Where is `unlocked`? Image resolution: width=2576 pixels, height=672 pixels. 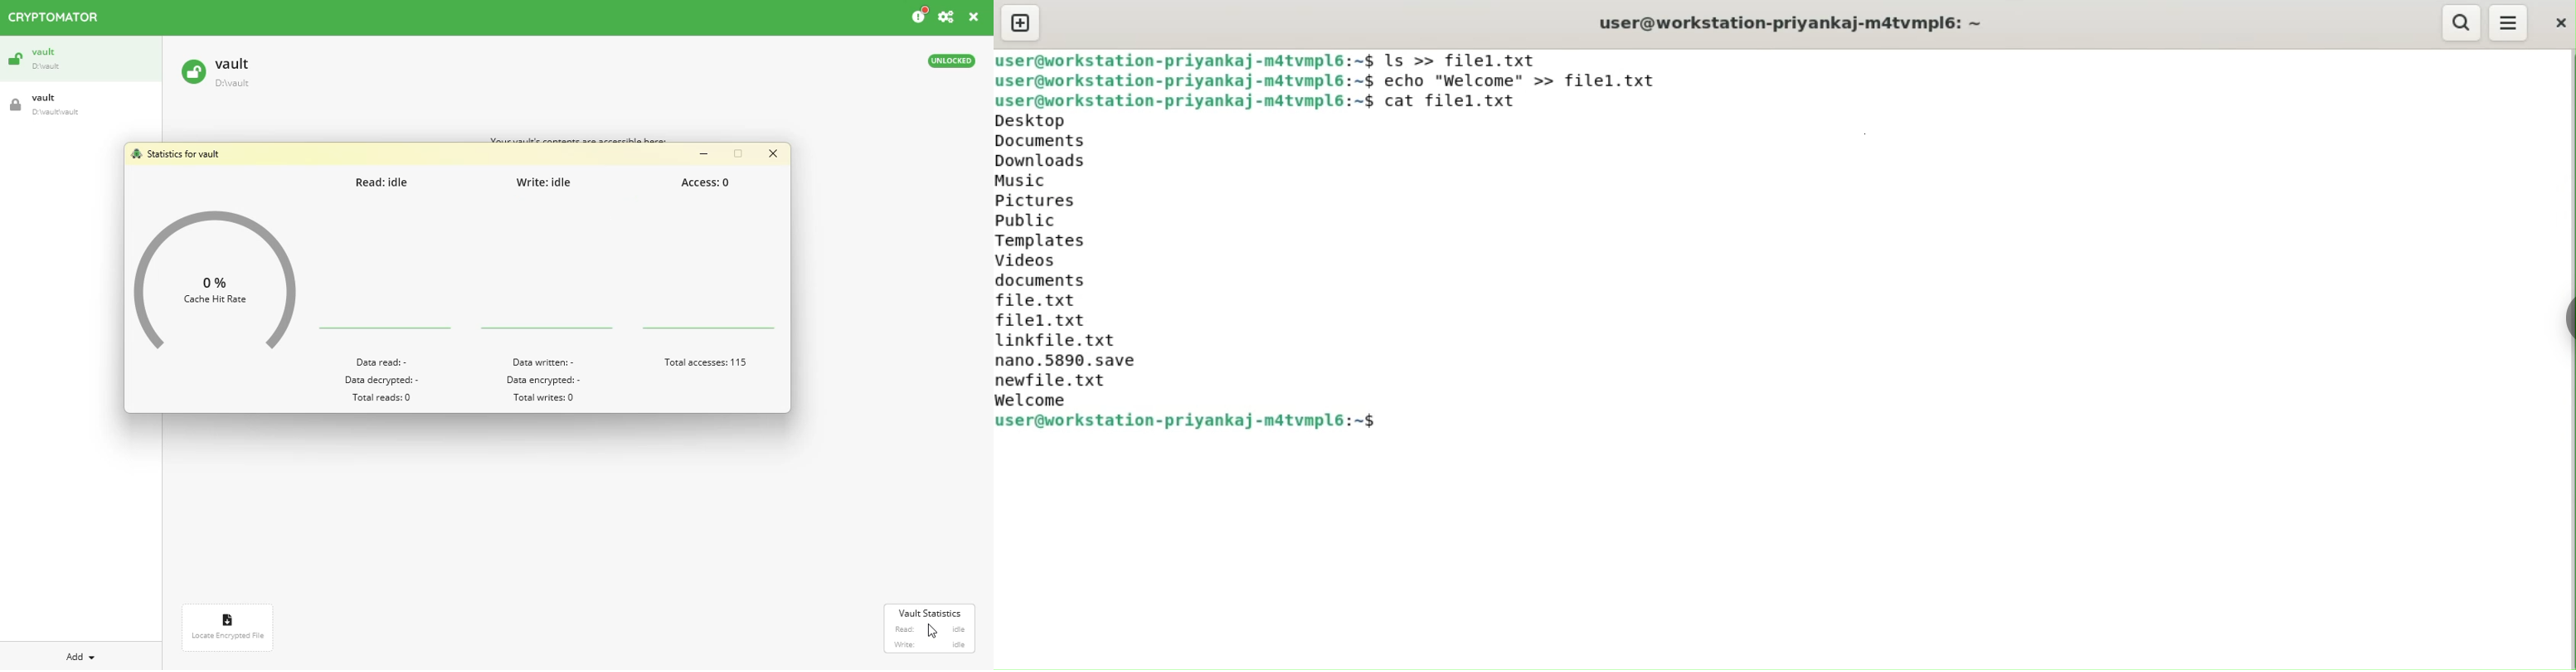 unlocked is located at coordinates (953, 61).